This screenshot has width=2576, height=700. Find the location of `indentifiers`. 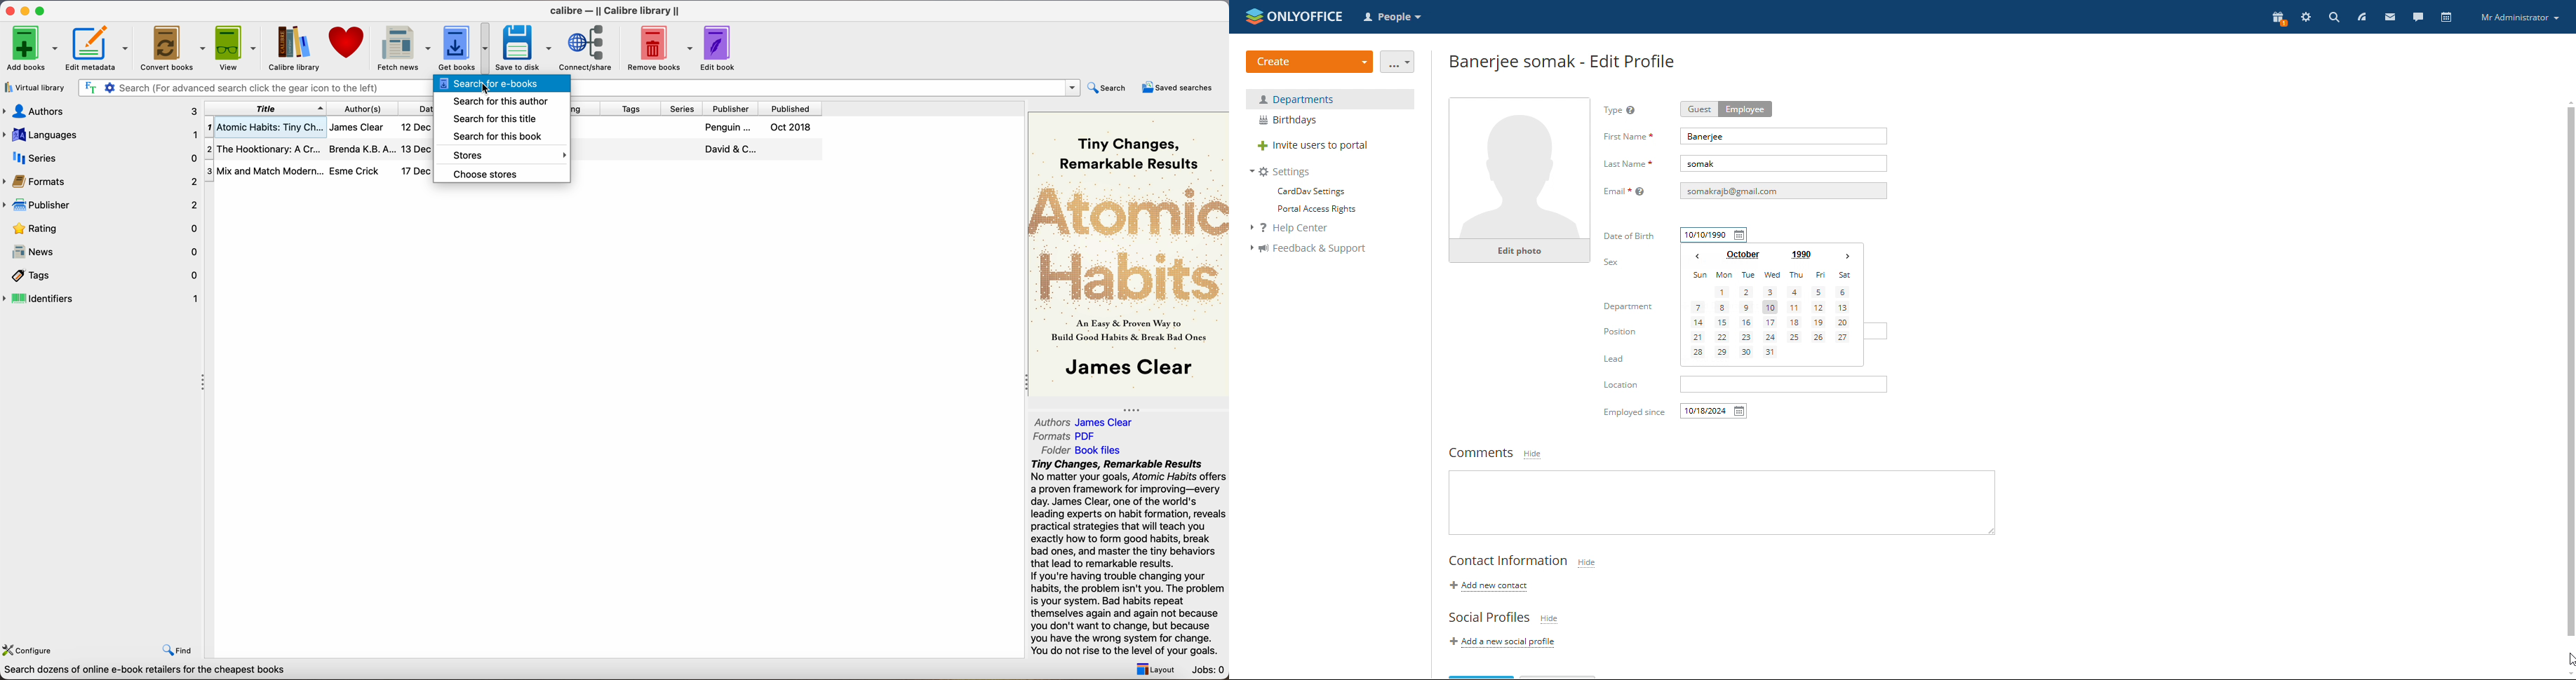

indentifiers is located at coordinates (103, 298).